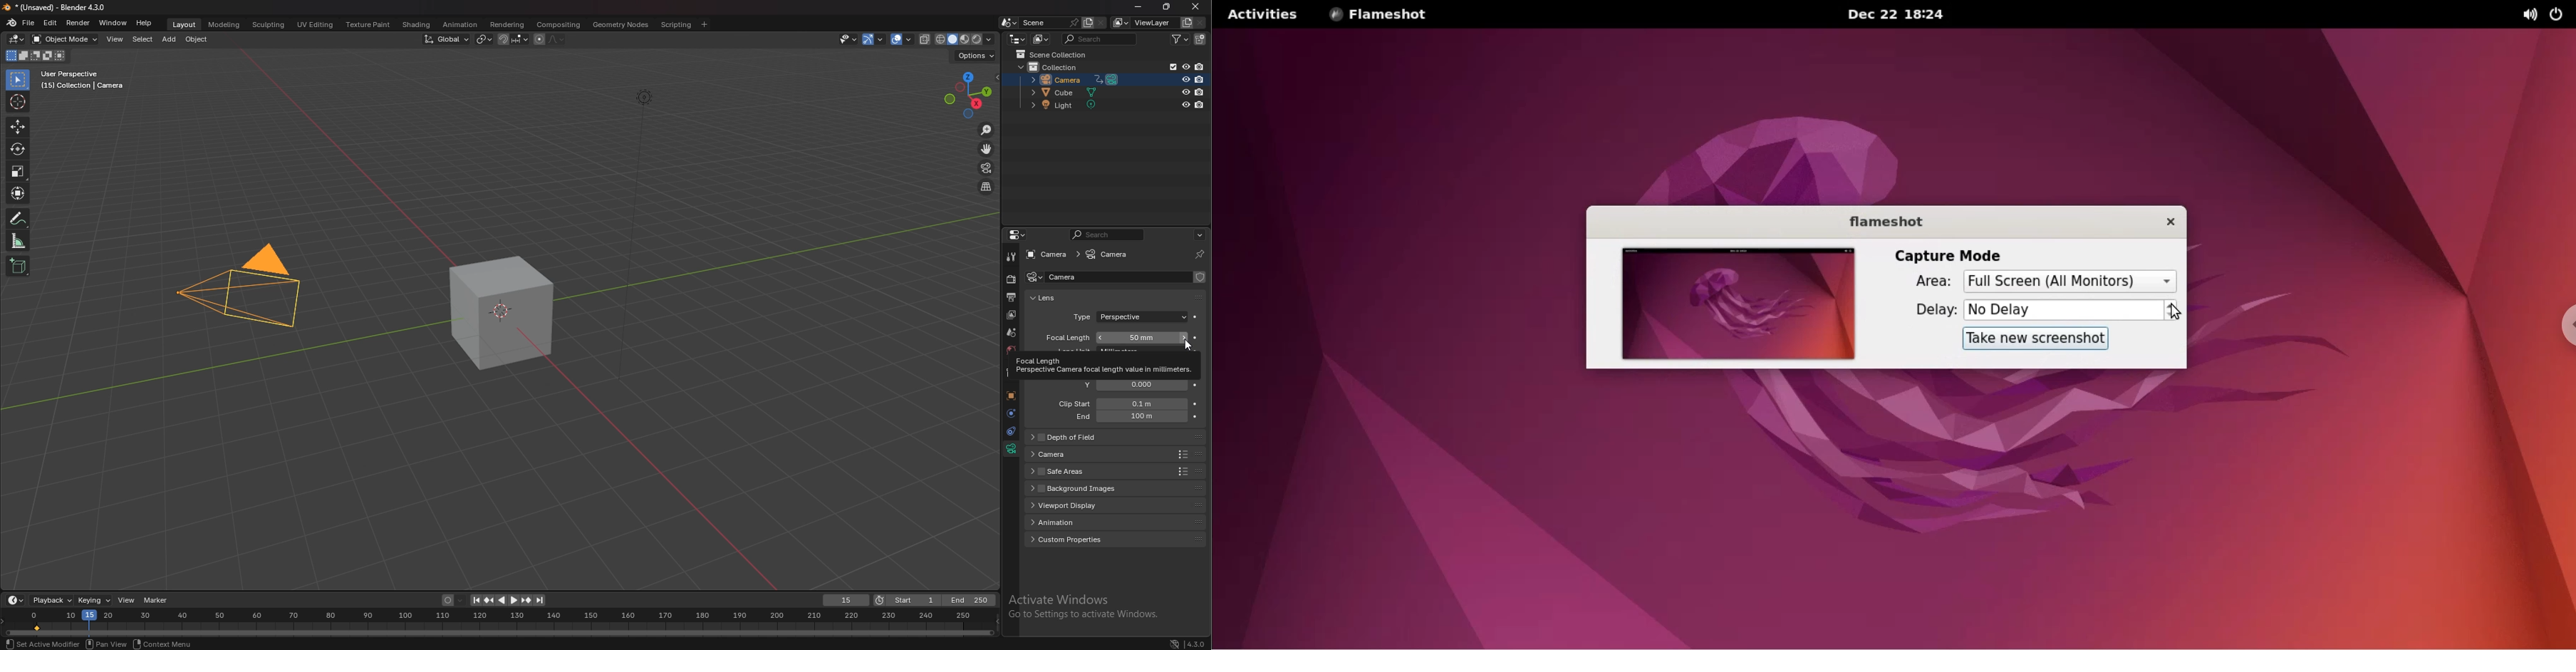 This screenshot has width=2576, height=672. What do you see at coordinates (1040, 39) in the screenshot?
I see `display mode` at bounding box center [1040, 39].